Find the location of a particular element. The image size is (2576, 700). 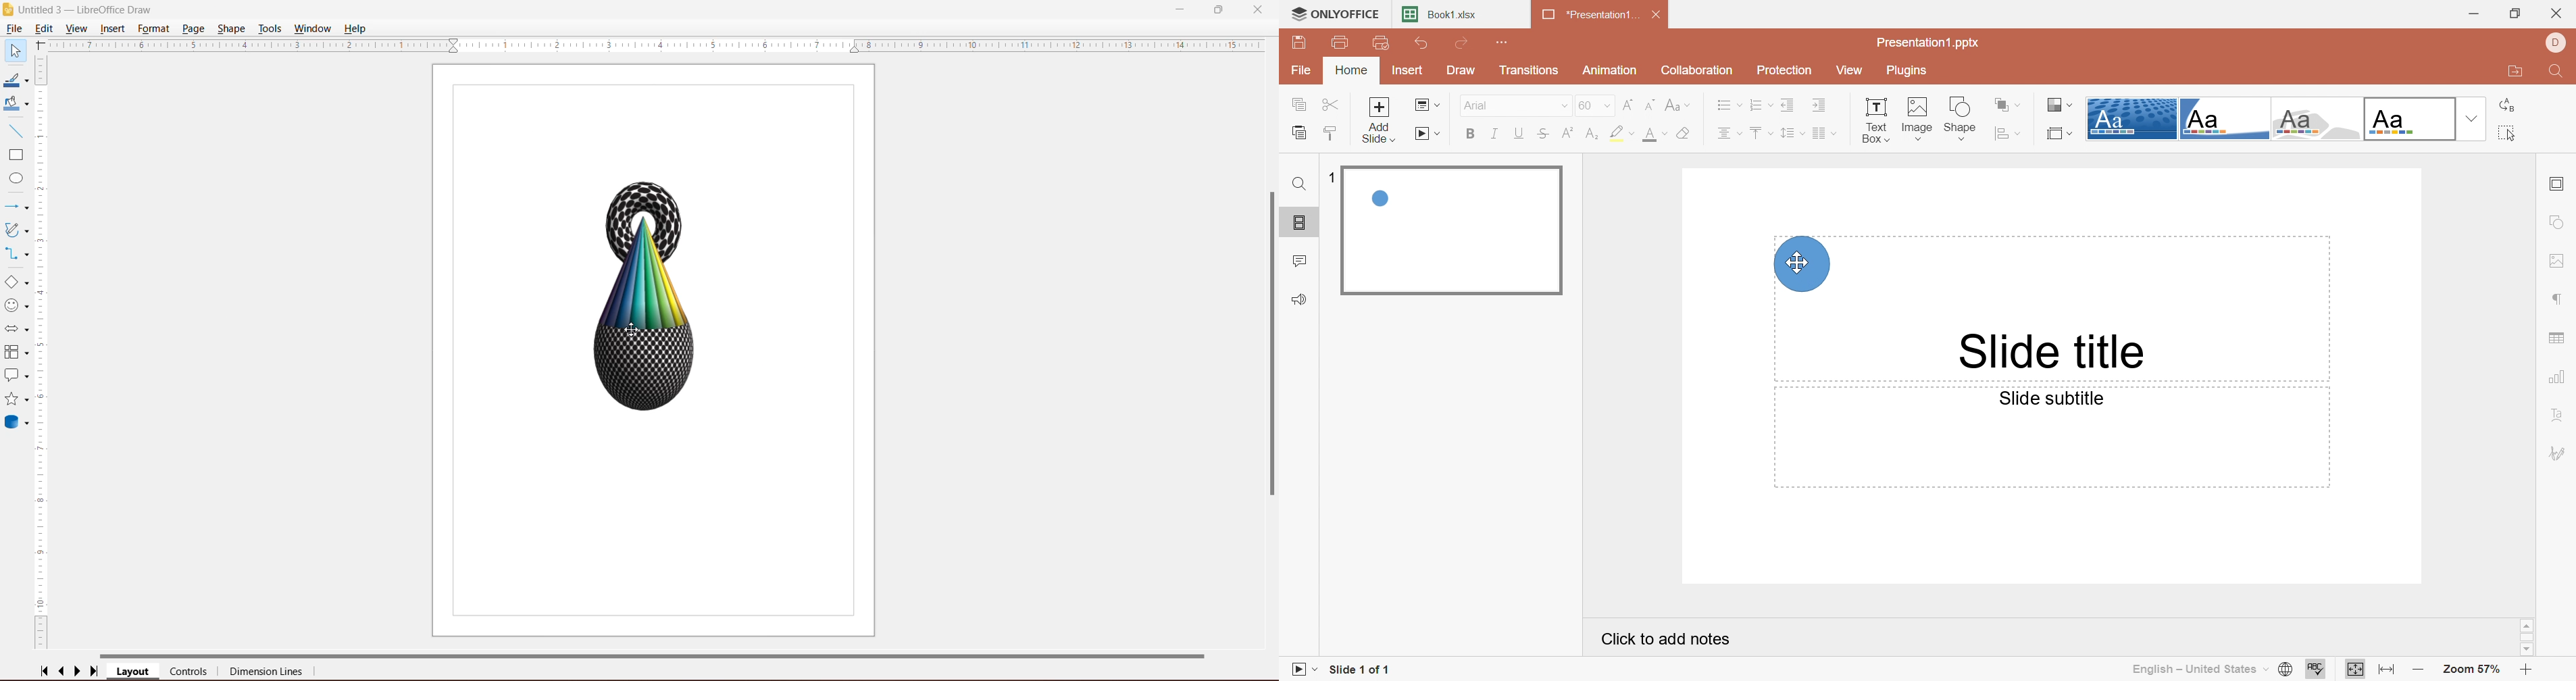

Horizontal Ruler is located at coordinates (655, 46).